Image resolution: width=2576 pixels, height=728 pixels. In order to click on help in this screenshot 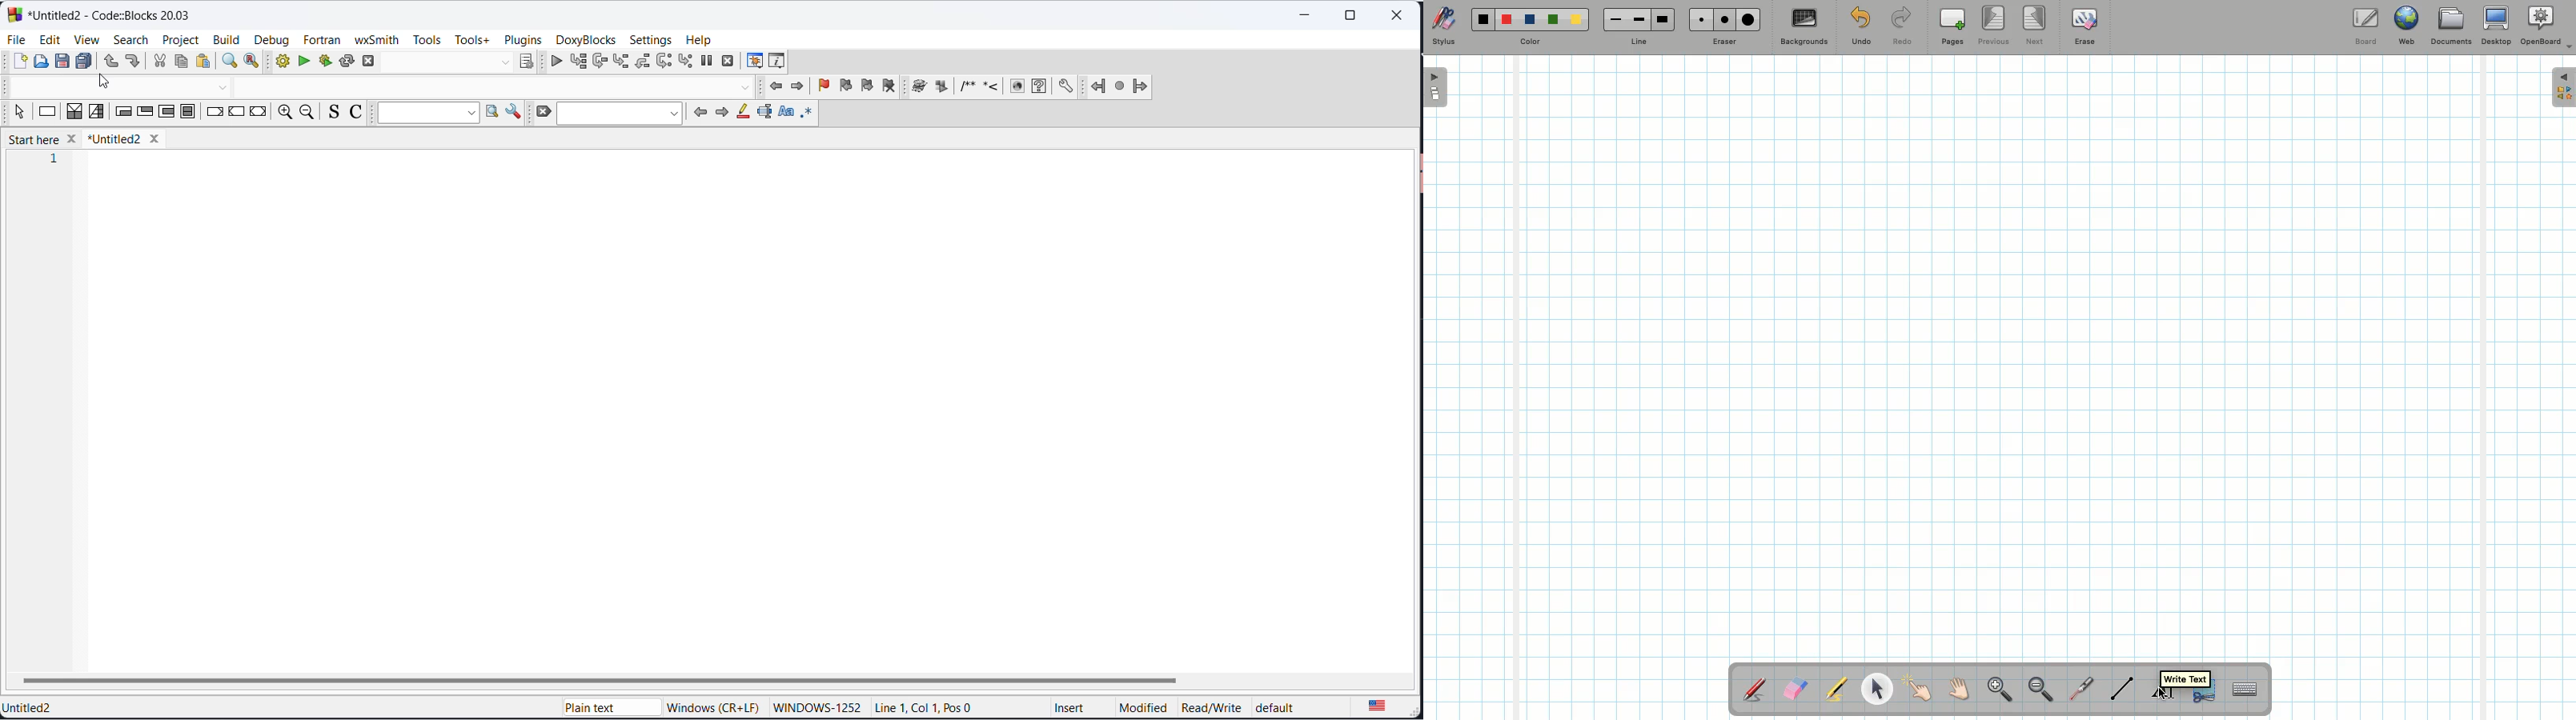, I will do `click(701, 39)`.